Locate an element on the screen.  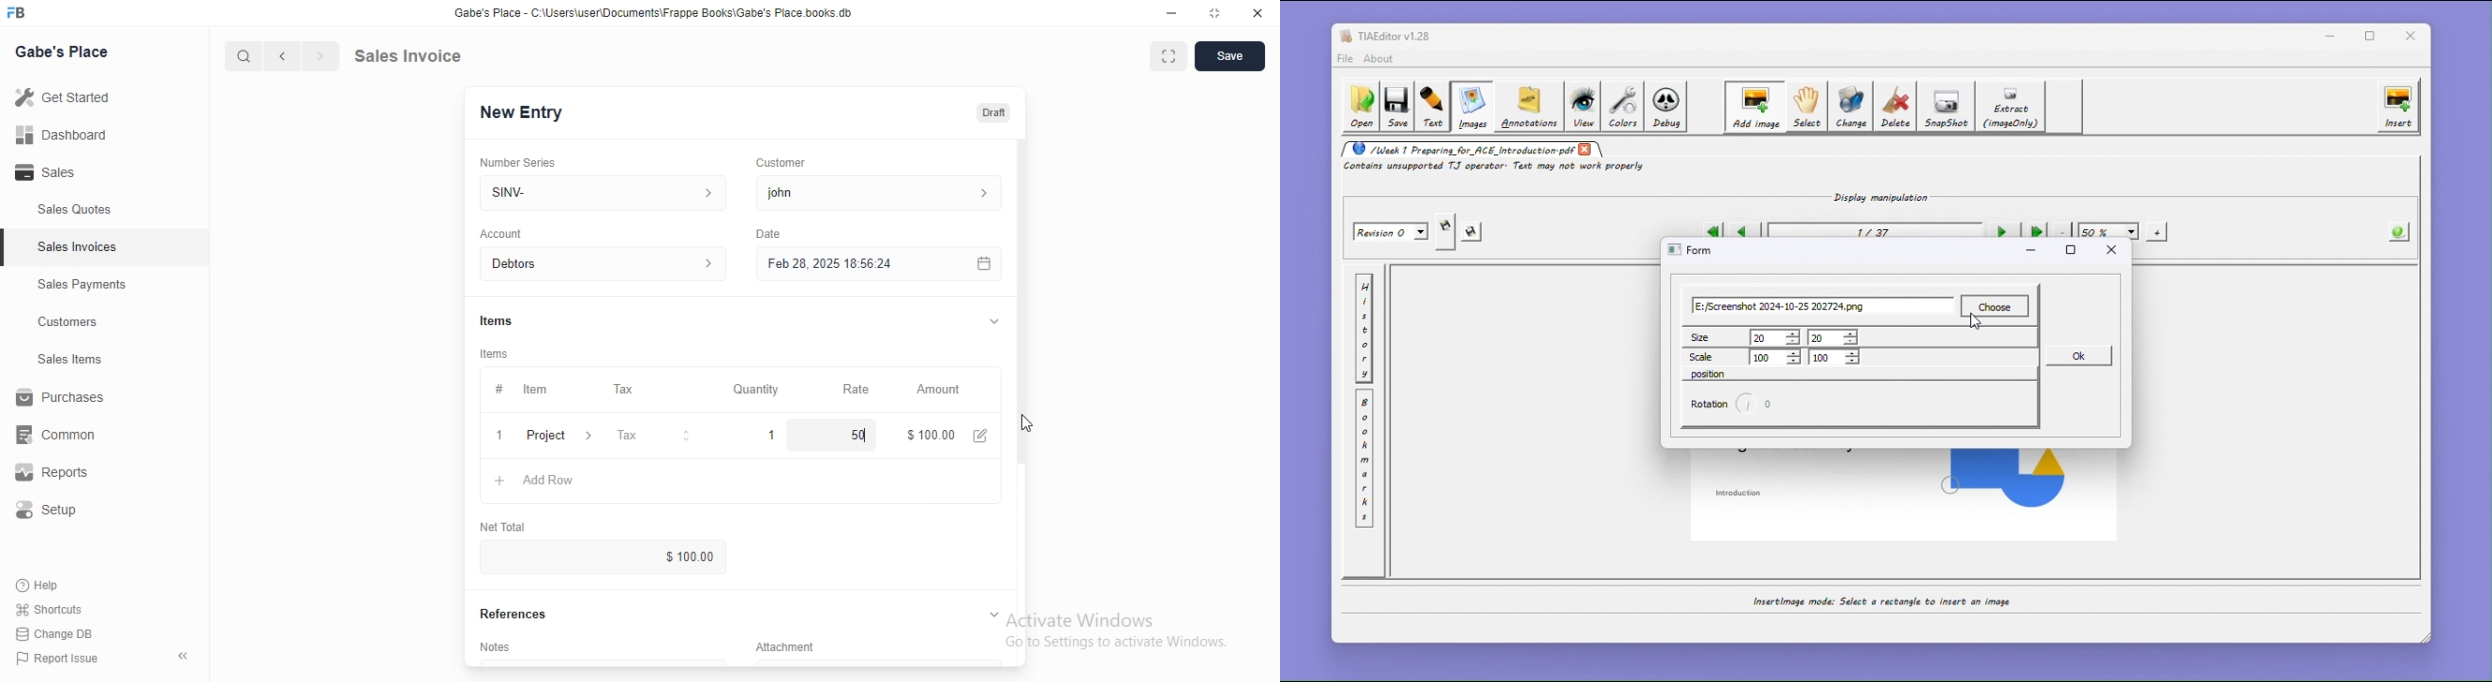
 is located at coordinates (796, 646).